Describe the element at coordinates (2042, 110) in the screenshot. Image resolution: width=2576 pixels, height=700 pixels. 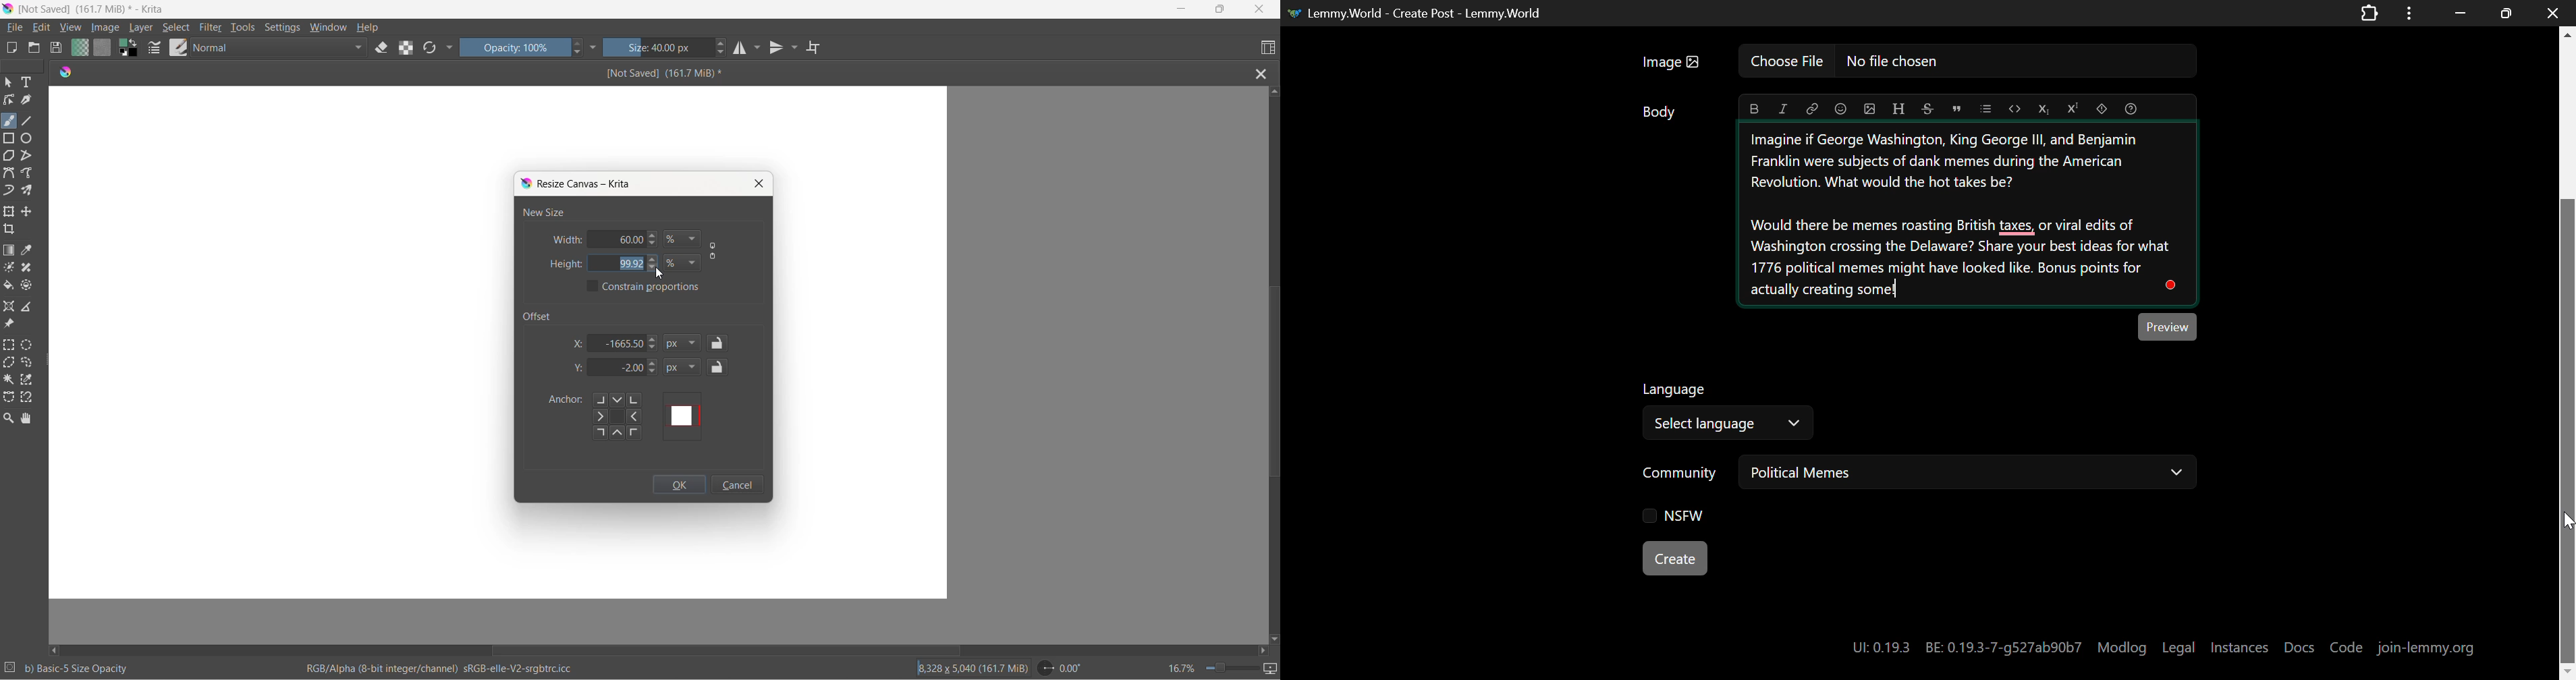
I see `Subscript` at that location.